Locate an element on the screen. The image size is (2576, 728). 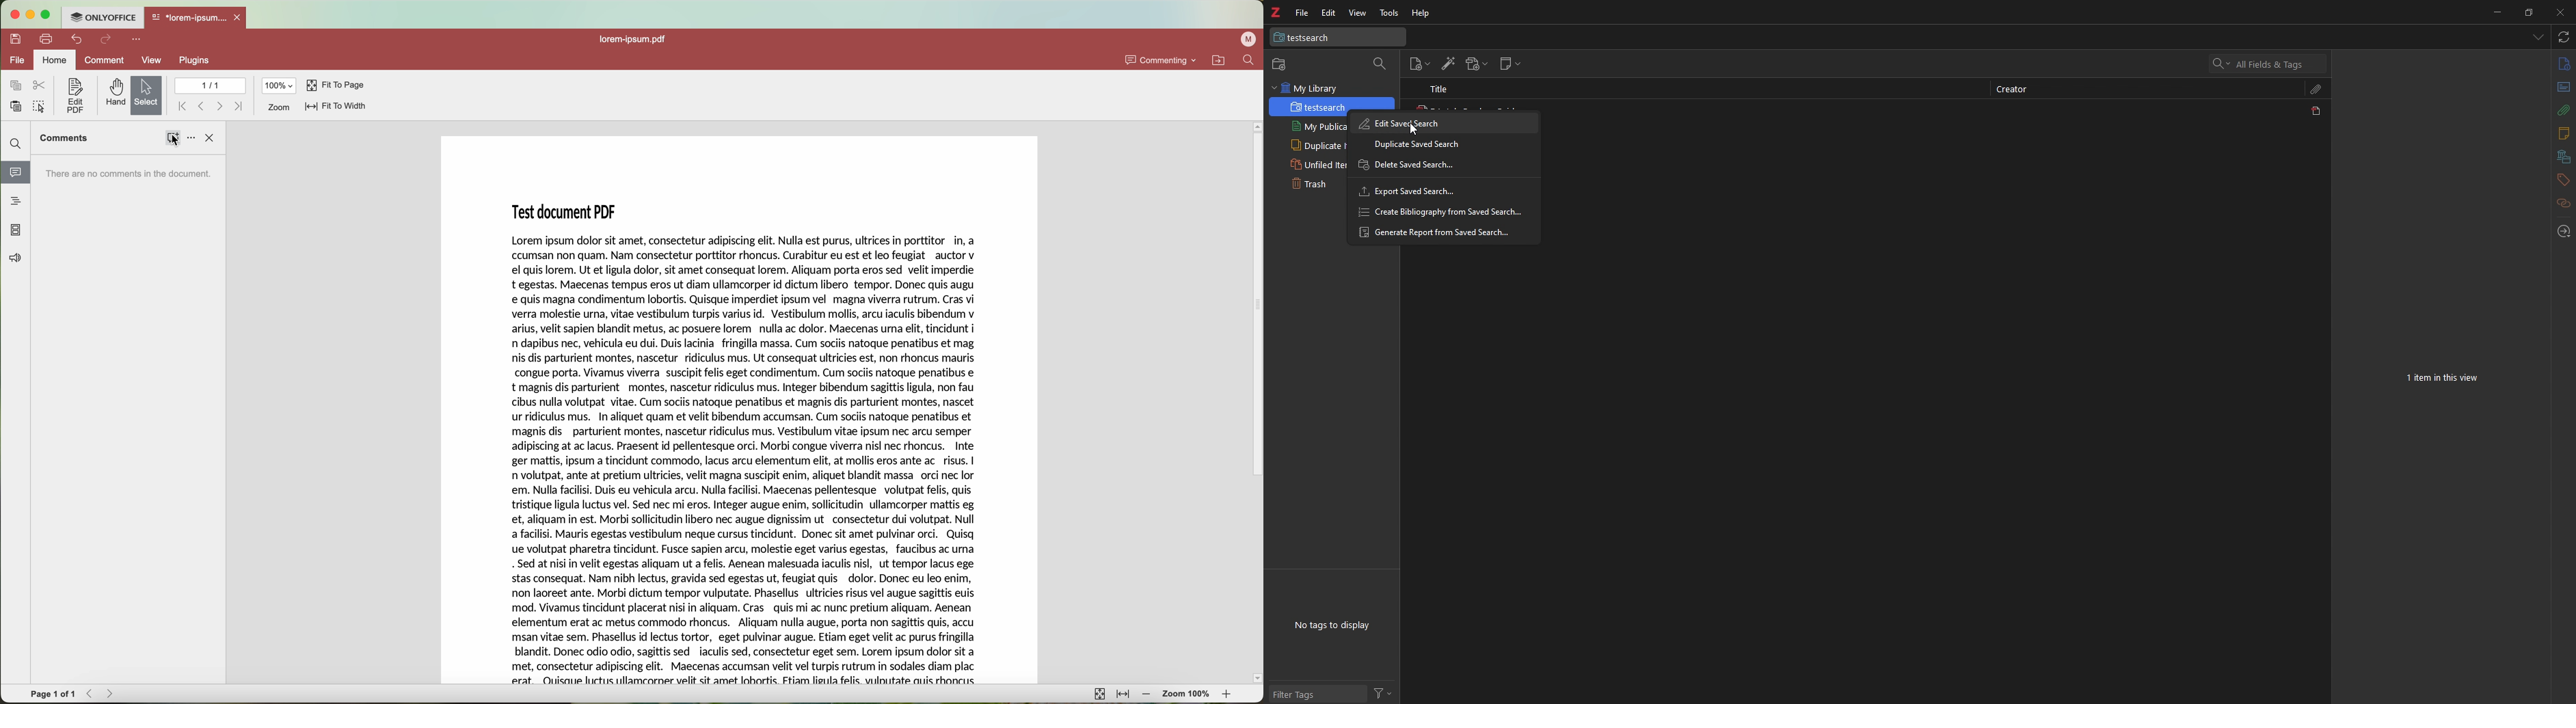
view is located at coordinates (1357, 13).